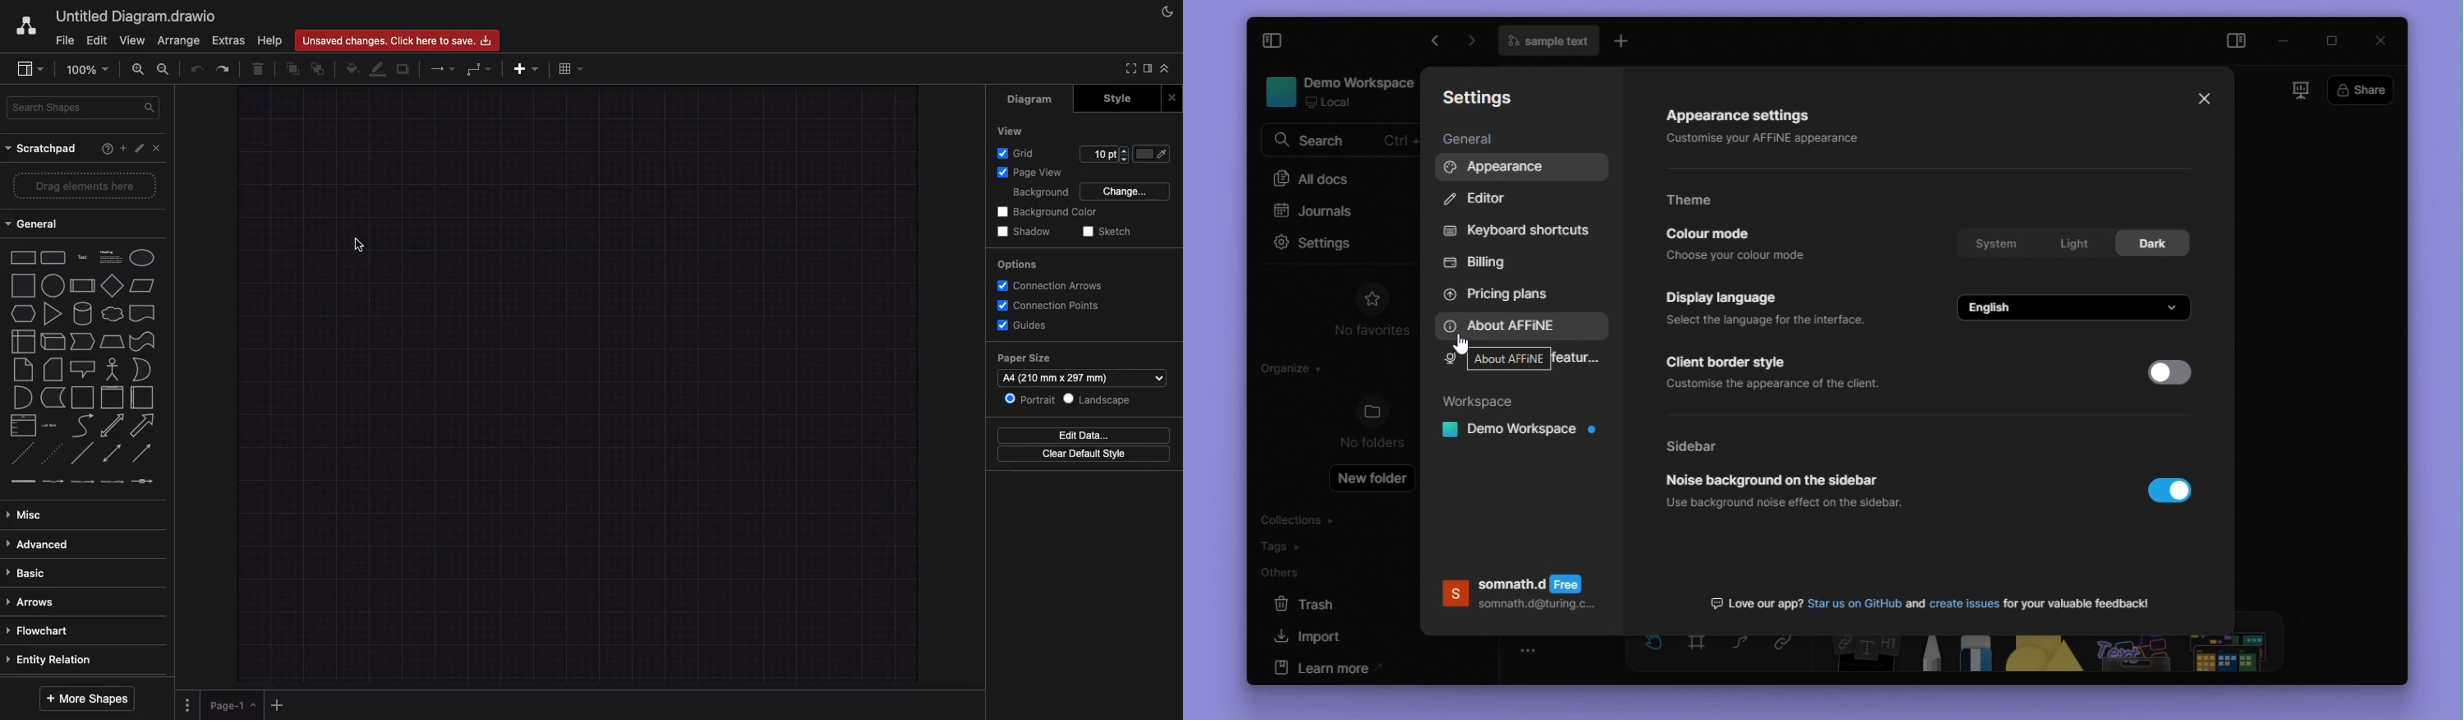 The height and width of the screenshot is (728, 2464). Describe the element at coordinates (52, 369) in the screenshot. I see `card` at that location.